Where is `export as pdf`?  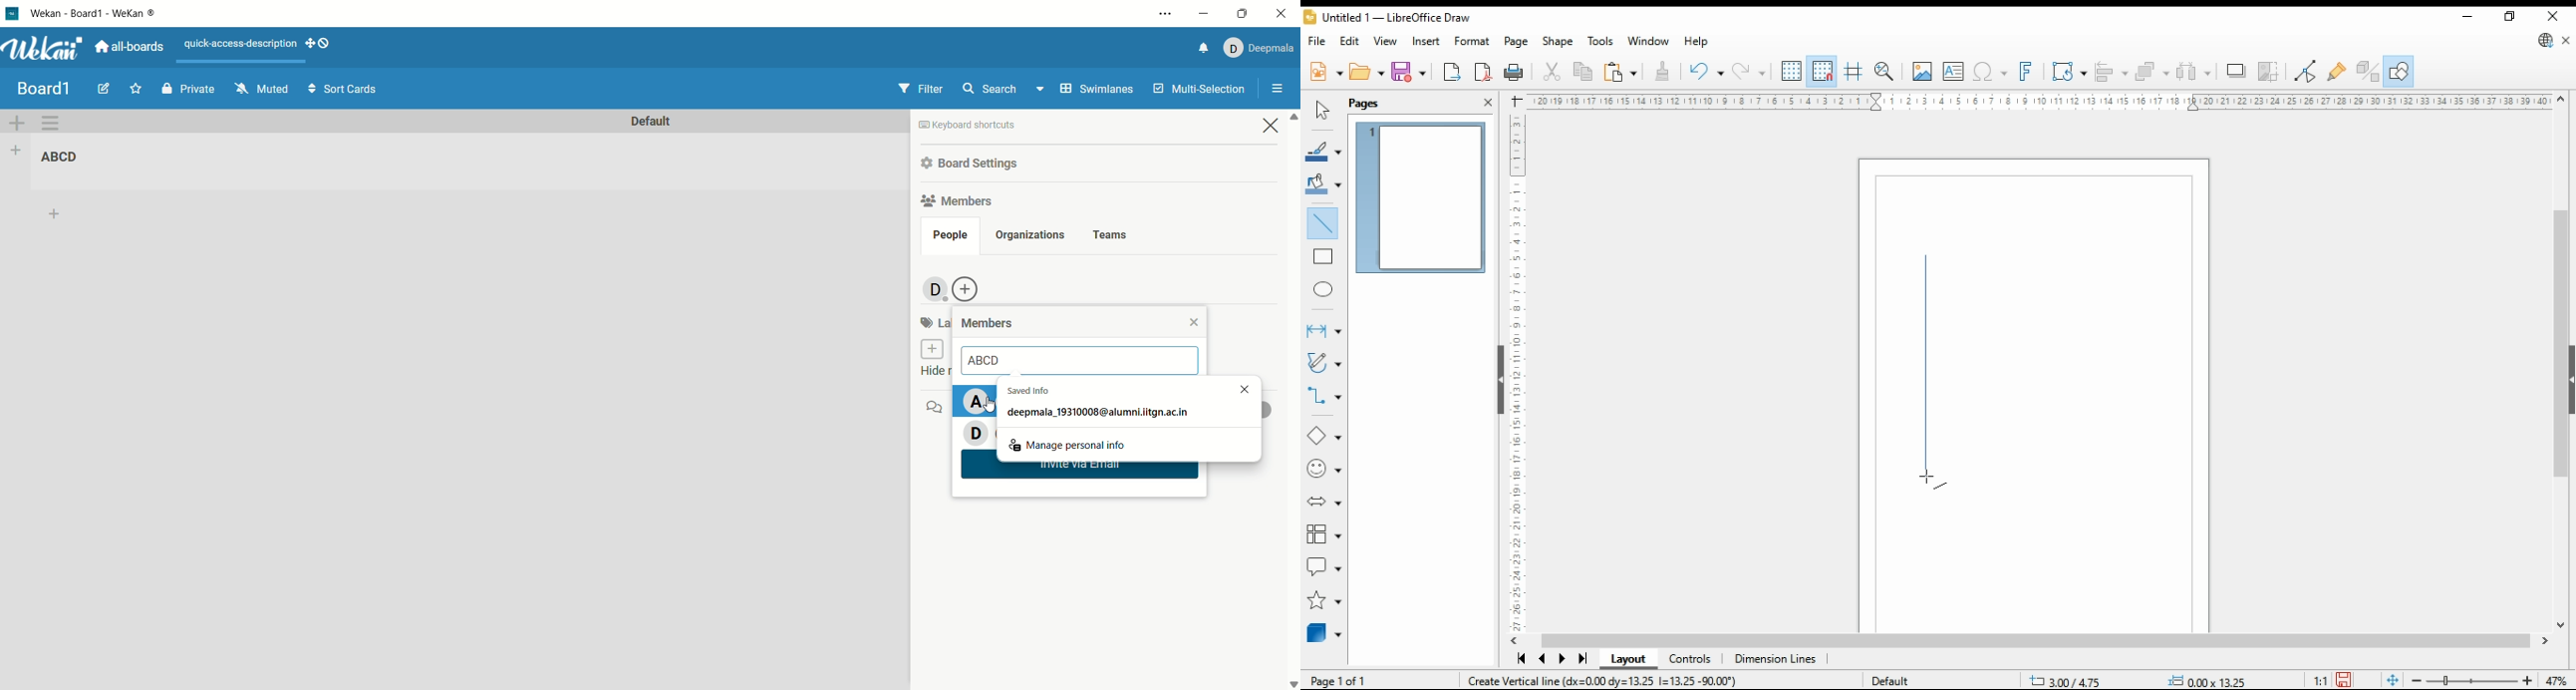
export as pdf is located at coordinates (1483, 72).